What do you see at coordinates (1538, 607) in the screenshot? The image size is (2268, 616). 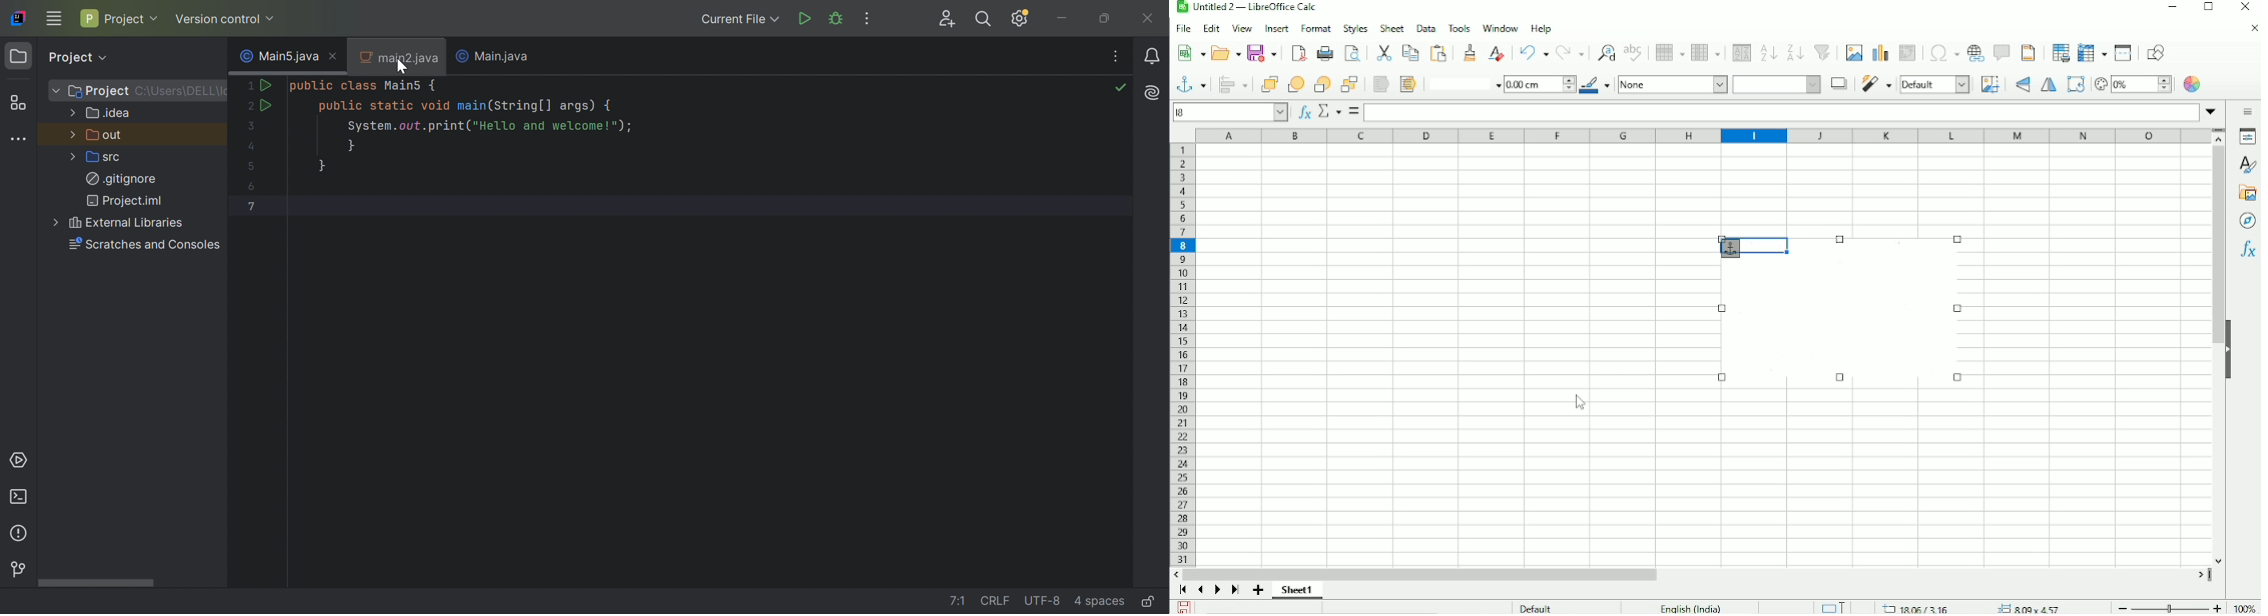 I see `Default` at bounding box center [1538, 607].